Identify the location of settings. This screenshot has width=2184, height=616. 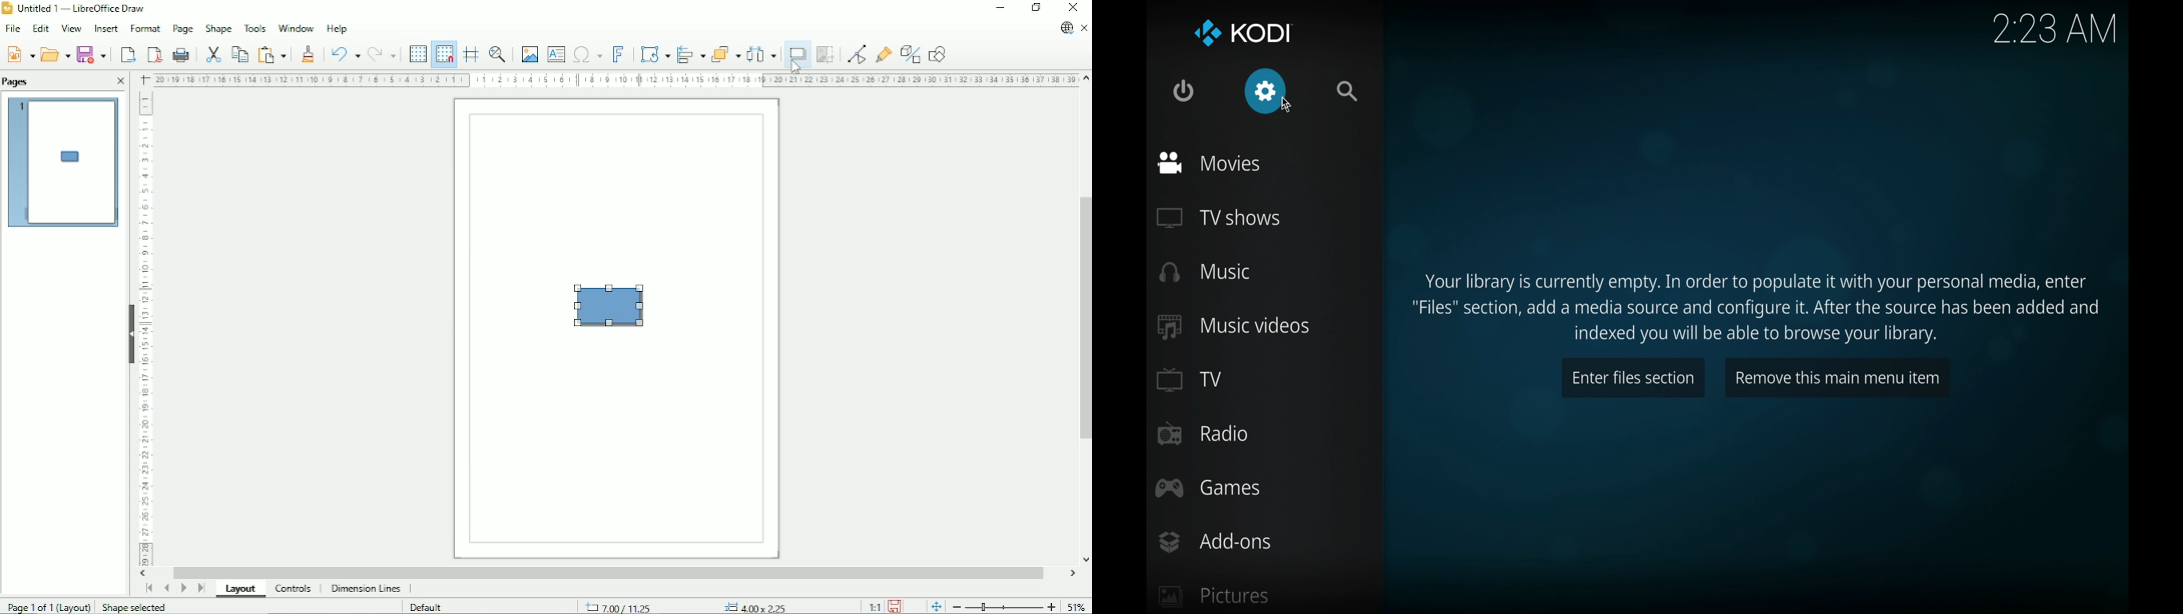
(1265, 91).